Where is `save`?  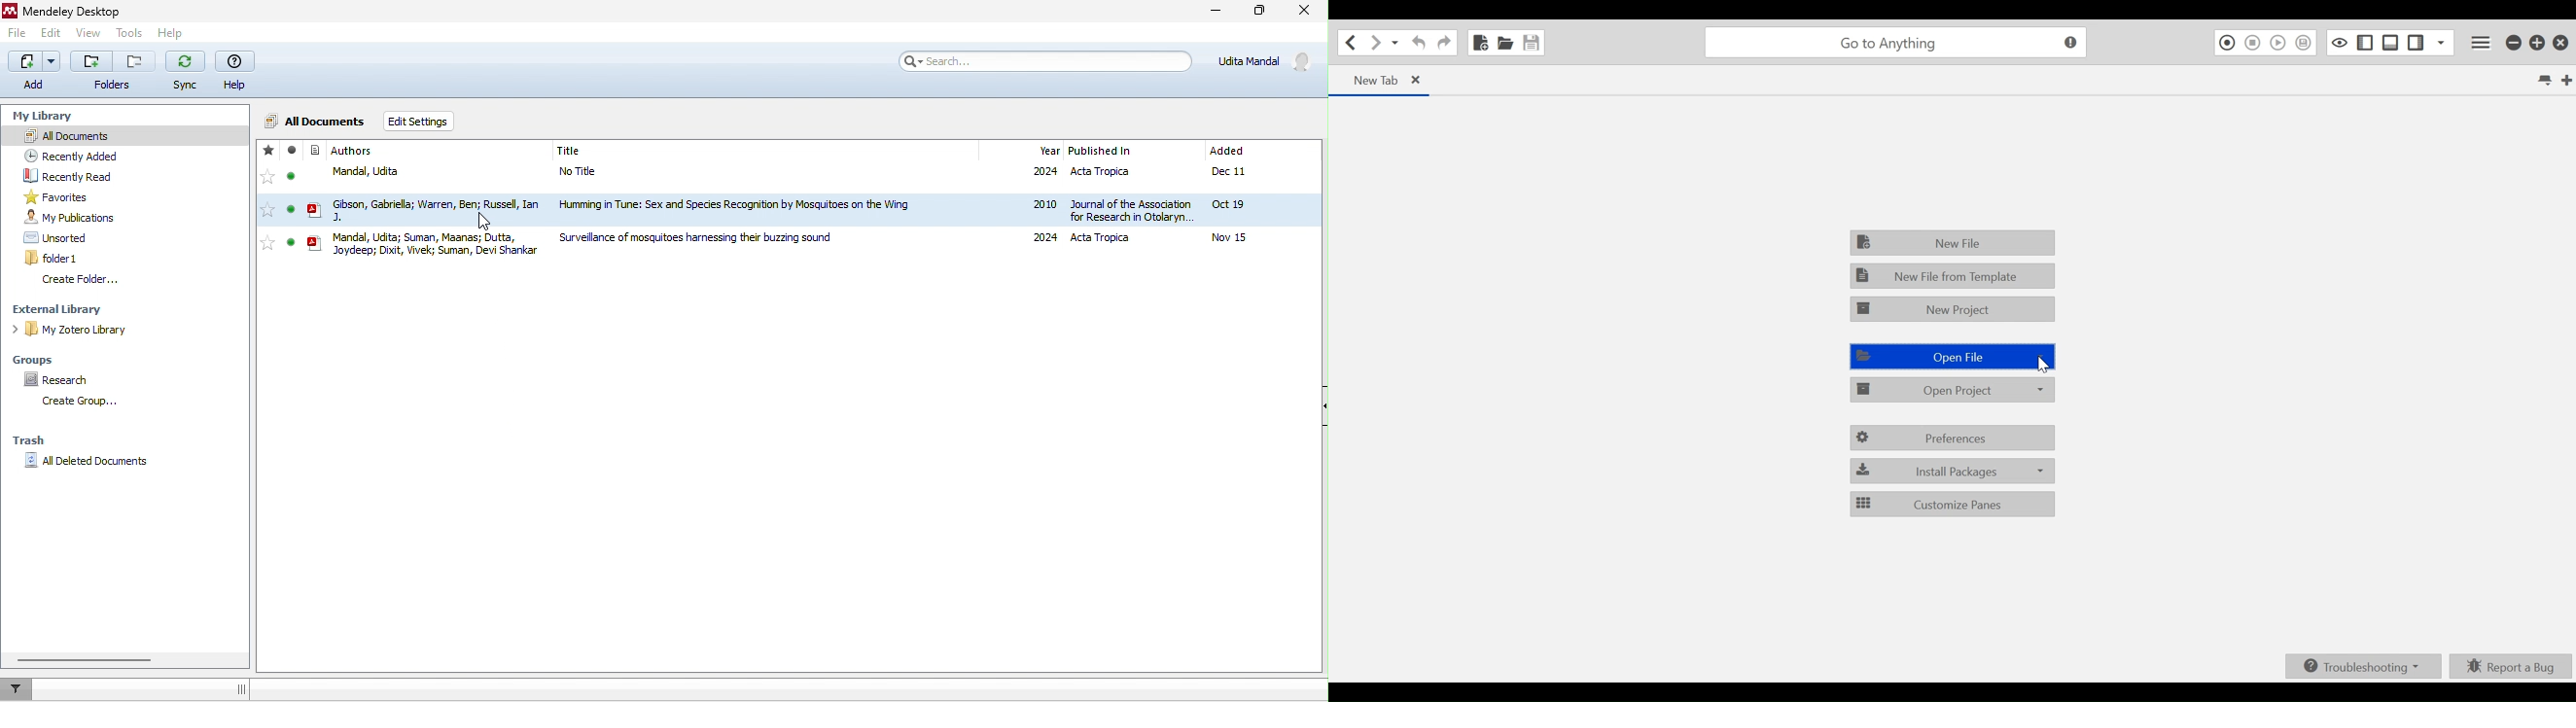 save is located at coordinates (133, 61).